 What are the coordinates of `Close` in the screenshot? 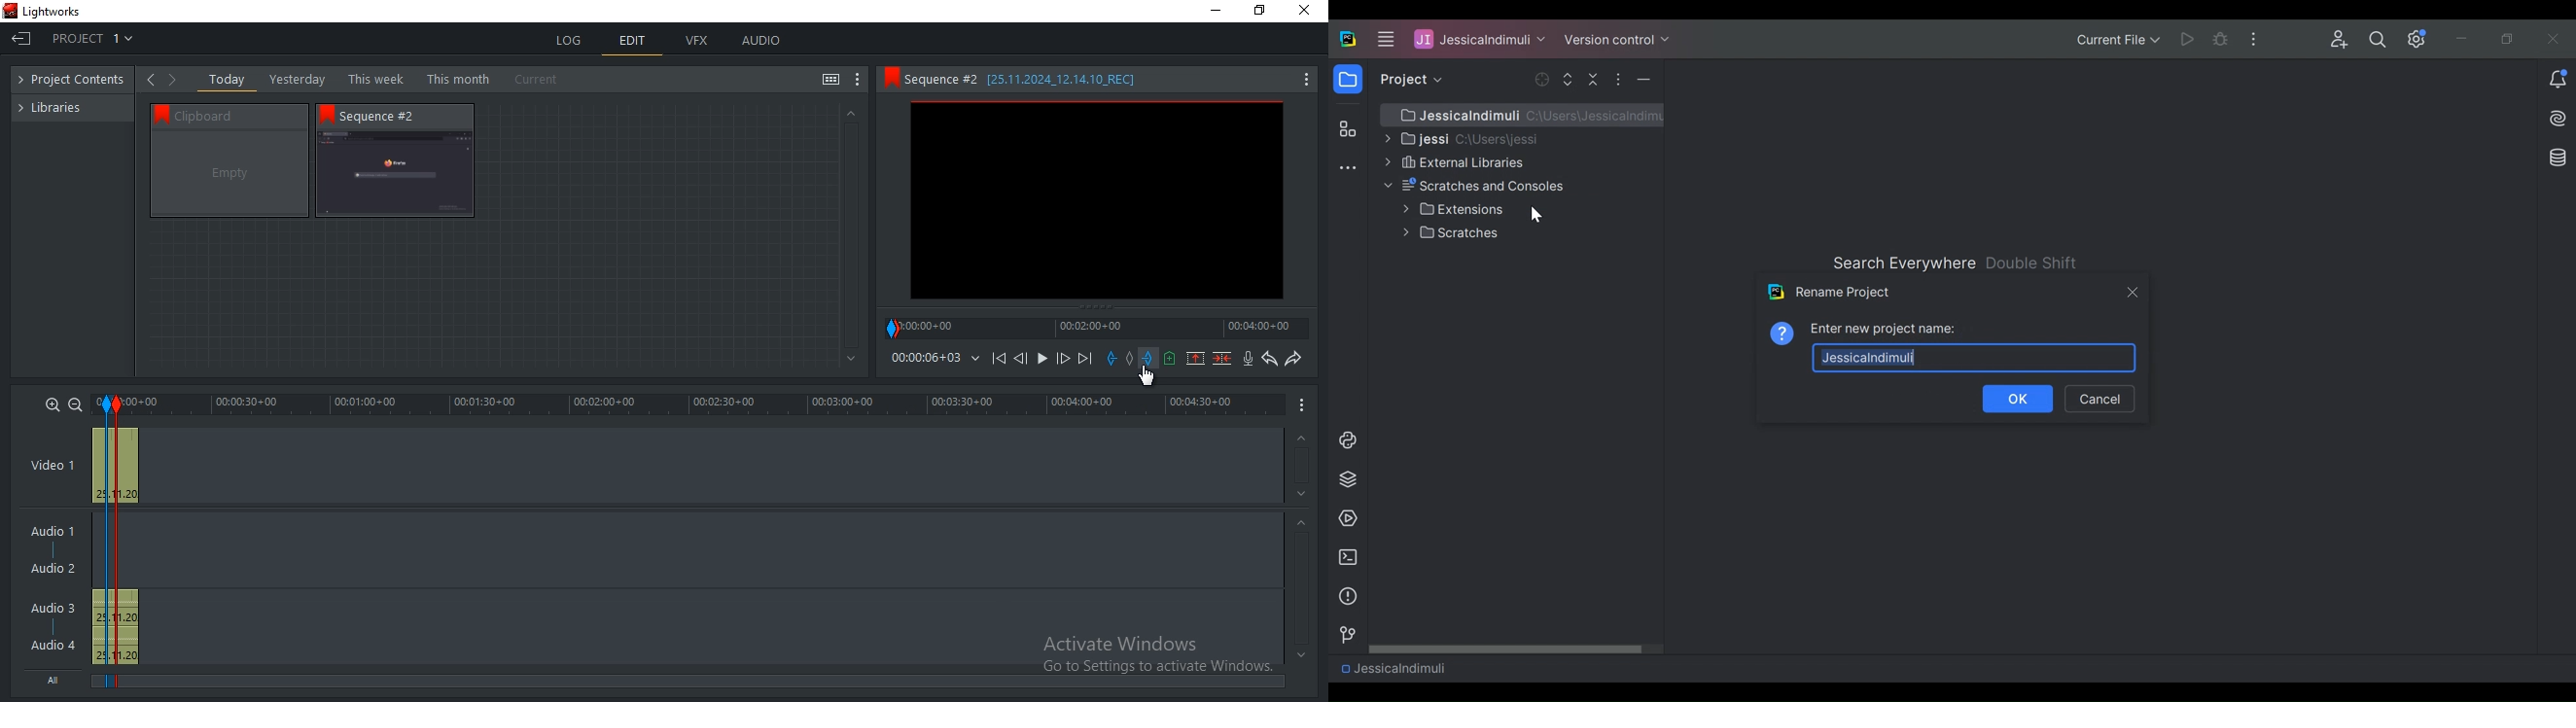 It's located at (2131, 291).